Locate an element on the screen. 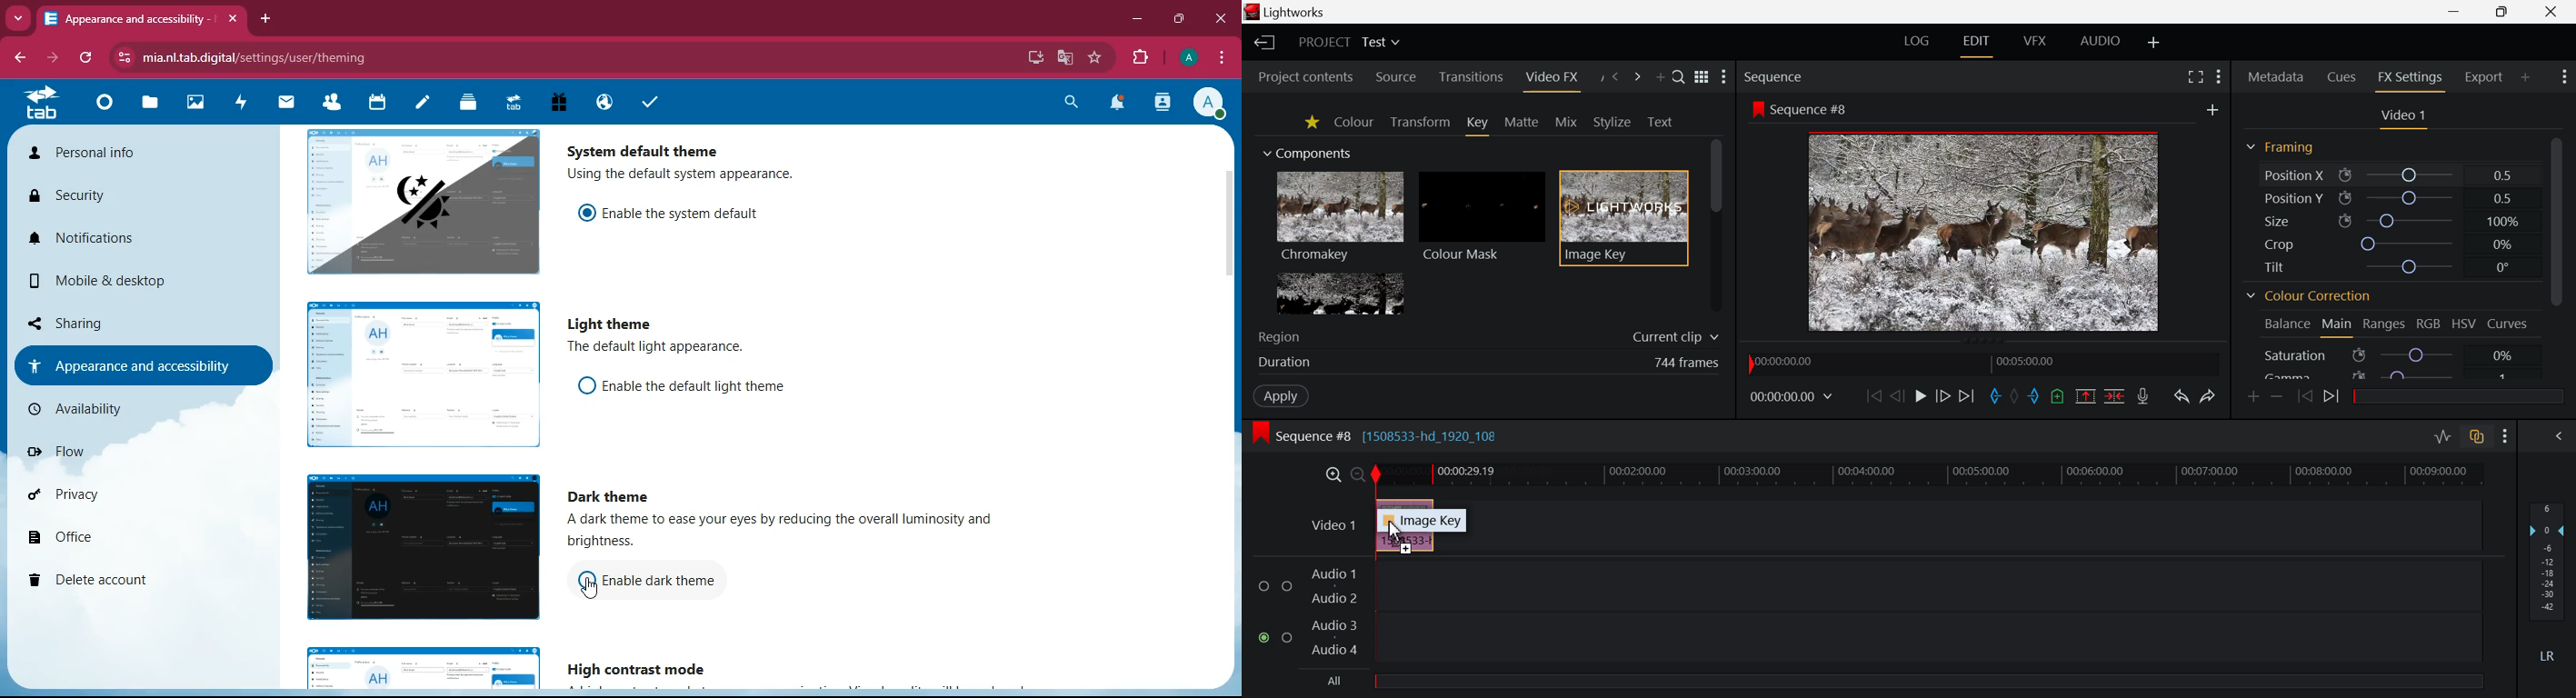 This screenshot has width=2576, height=700. sharing is located at coordinates (120, 319).